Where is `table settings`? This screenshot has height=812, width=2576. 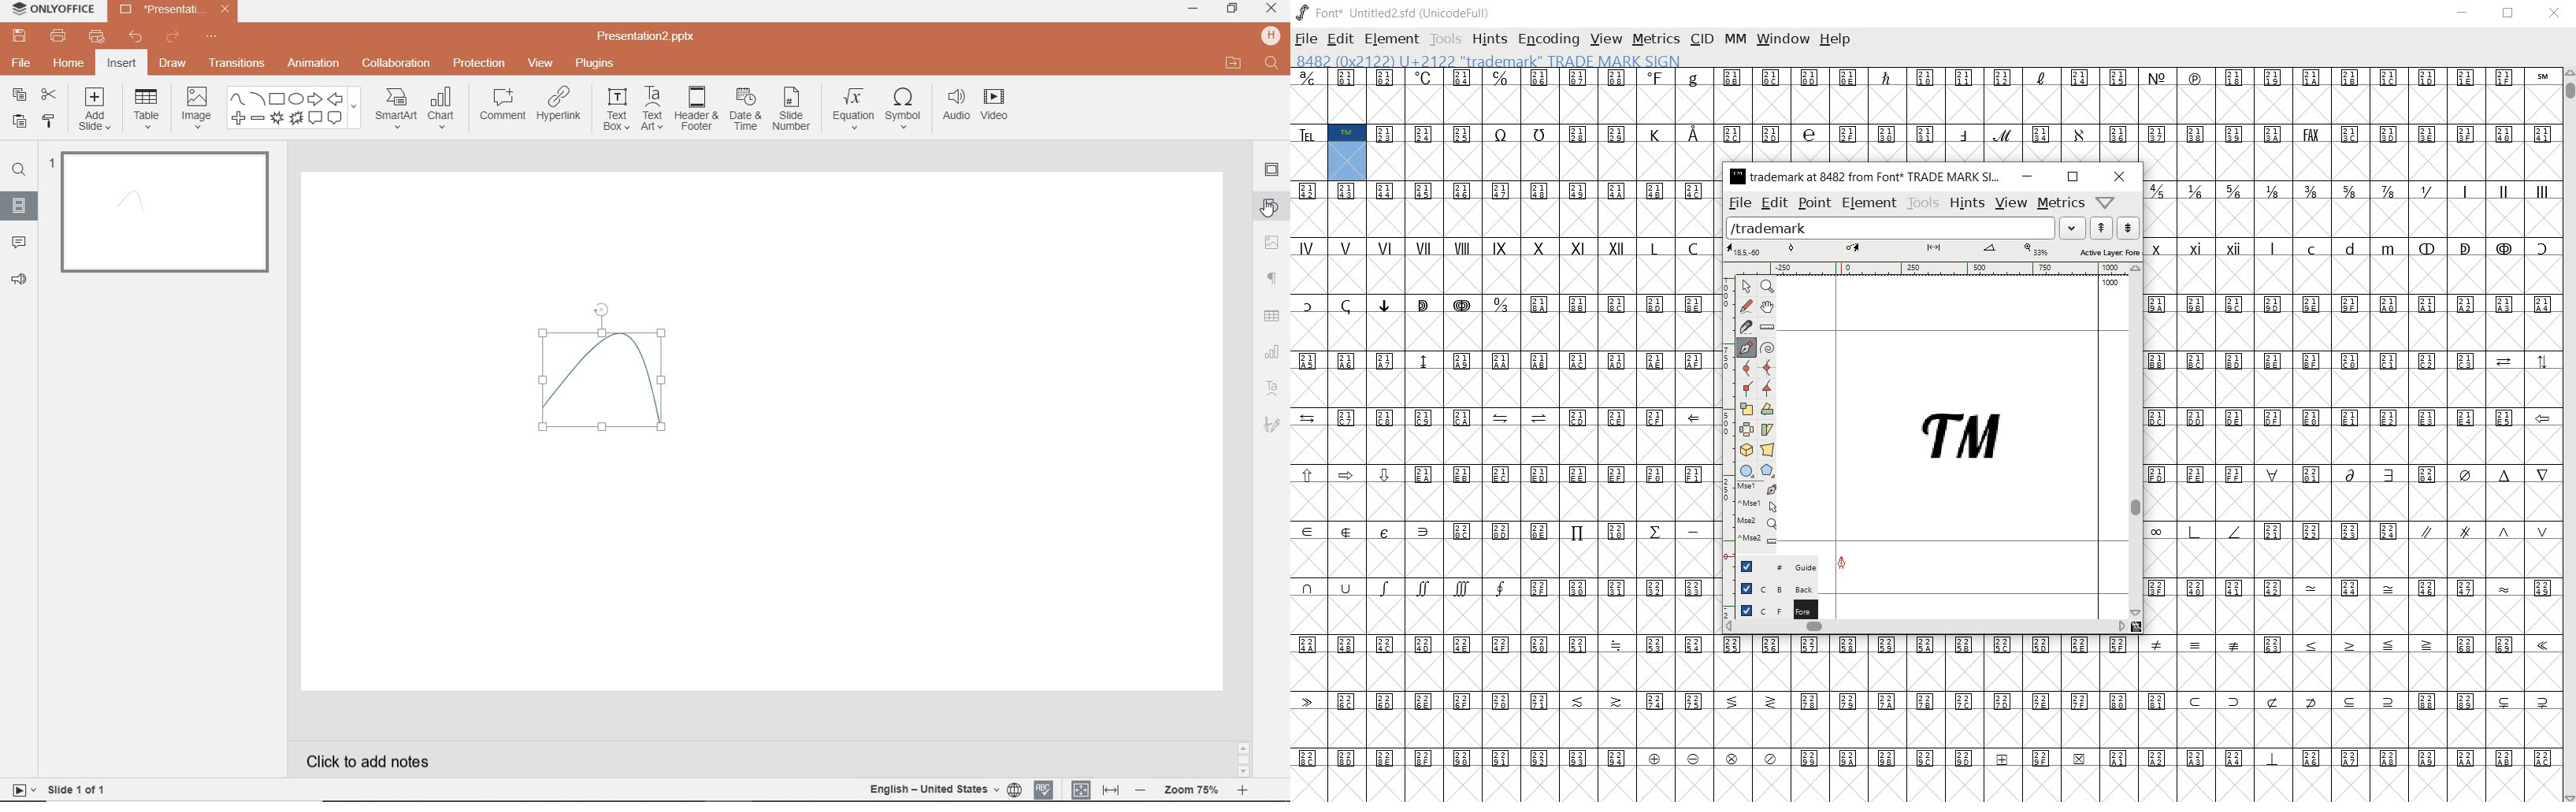
table settings is located at coordinates (1274, 314).